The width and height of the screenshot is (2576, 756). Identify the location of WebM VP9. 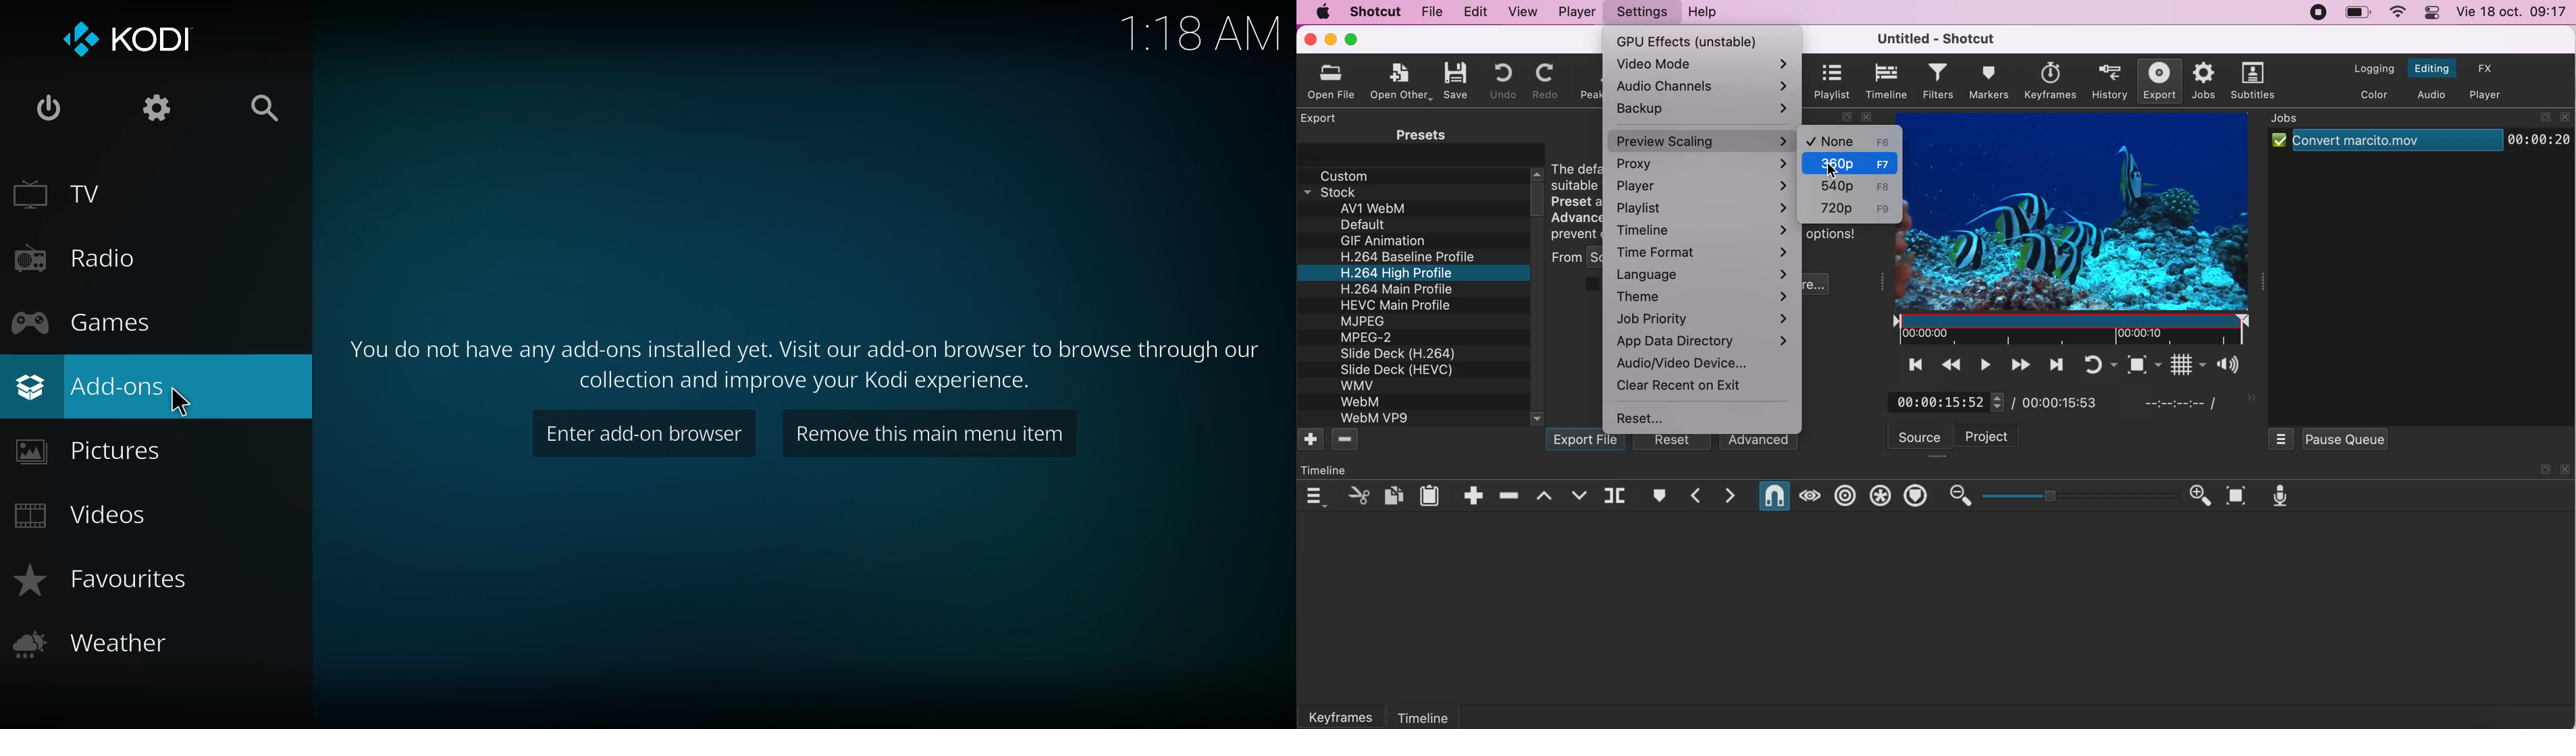
(1377, 418).